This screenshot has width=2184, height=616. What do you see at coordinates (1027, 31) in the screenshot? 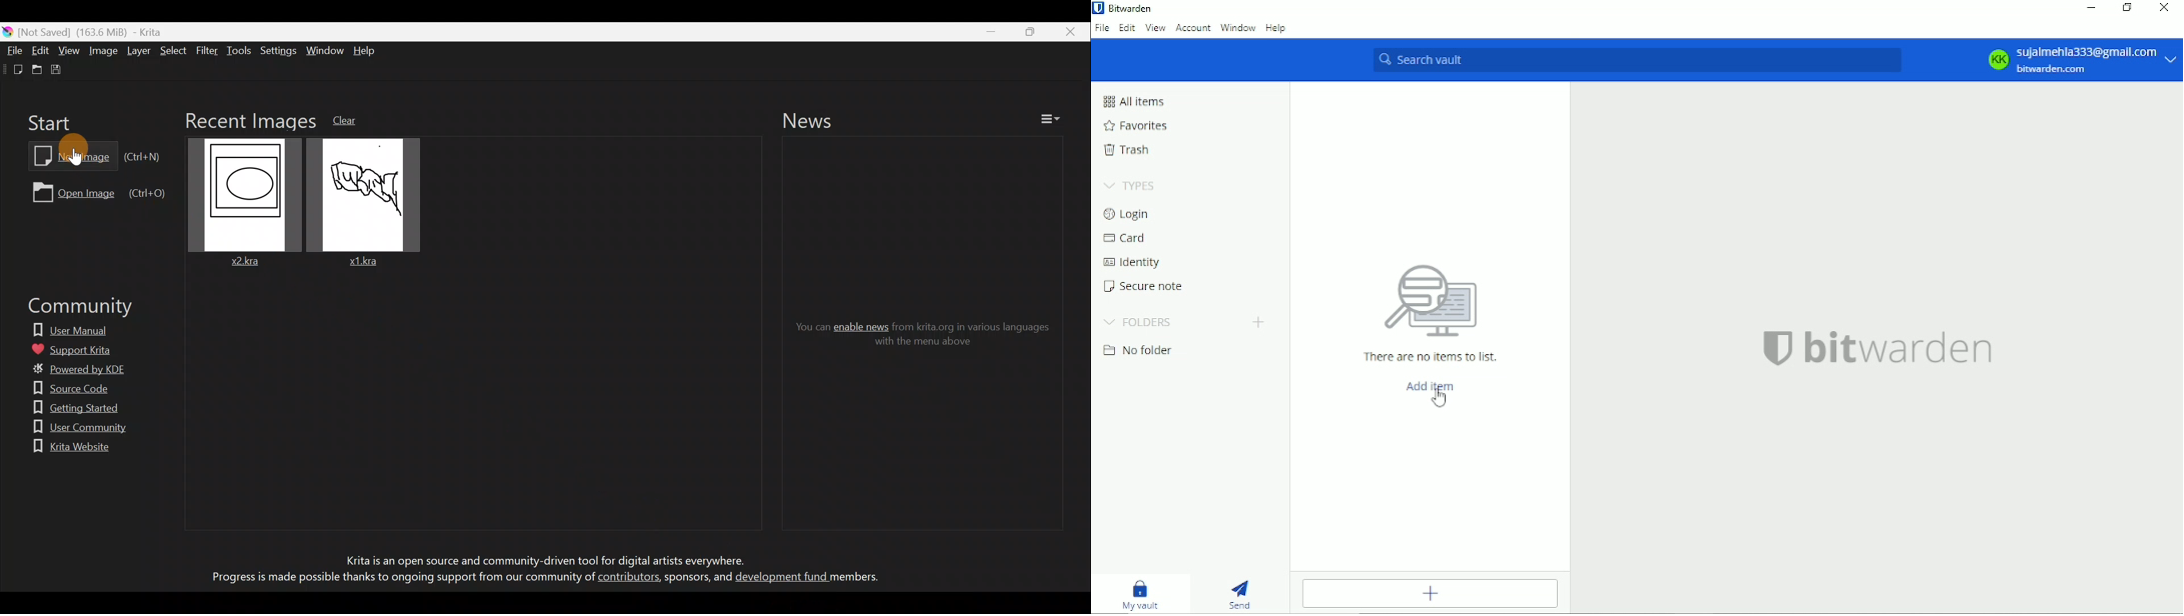
I see `Maximize` at bounding box center [1027, 31].